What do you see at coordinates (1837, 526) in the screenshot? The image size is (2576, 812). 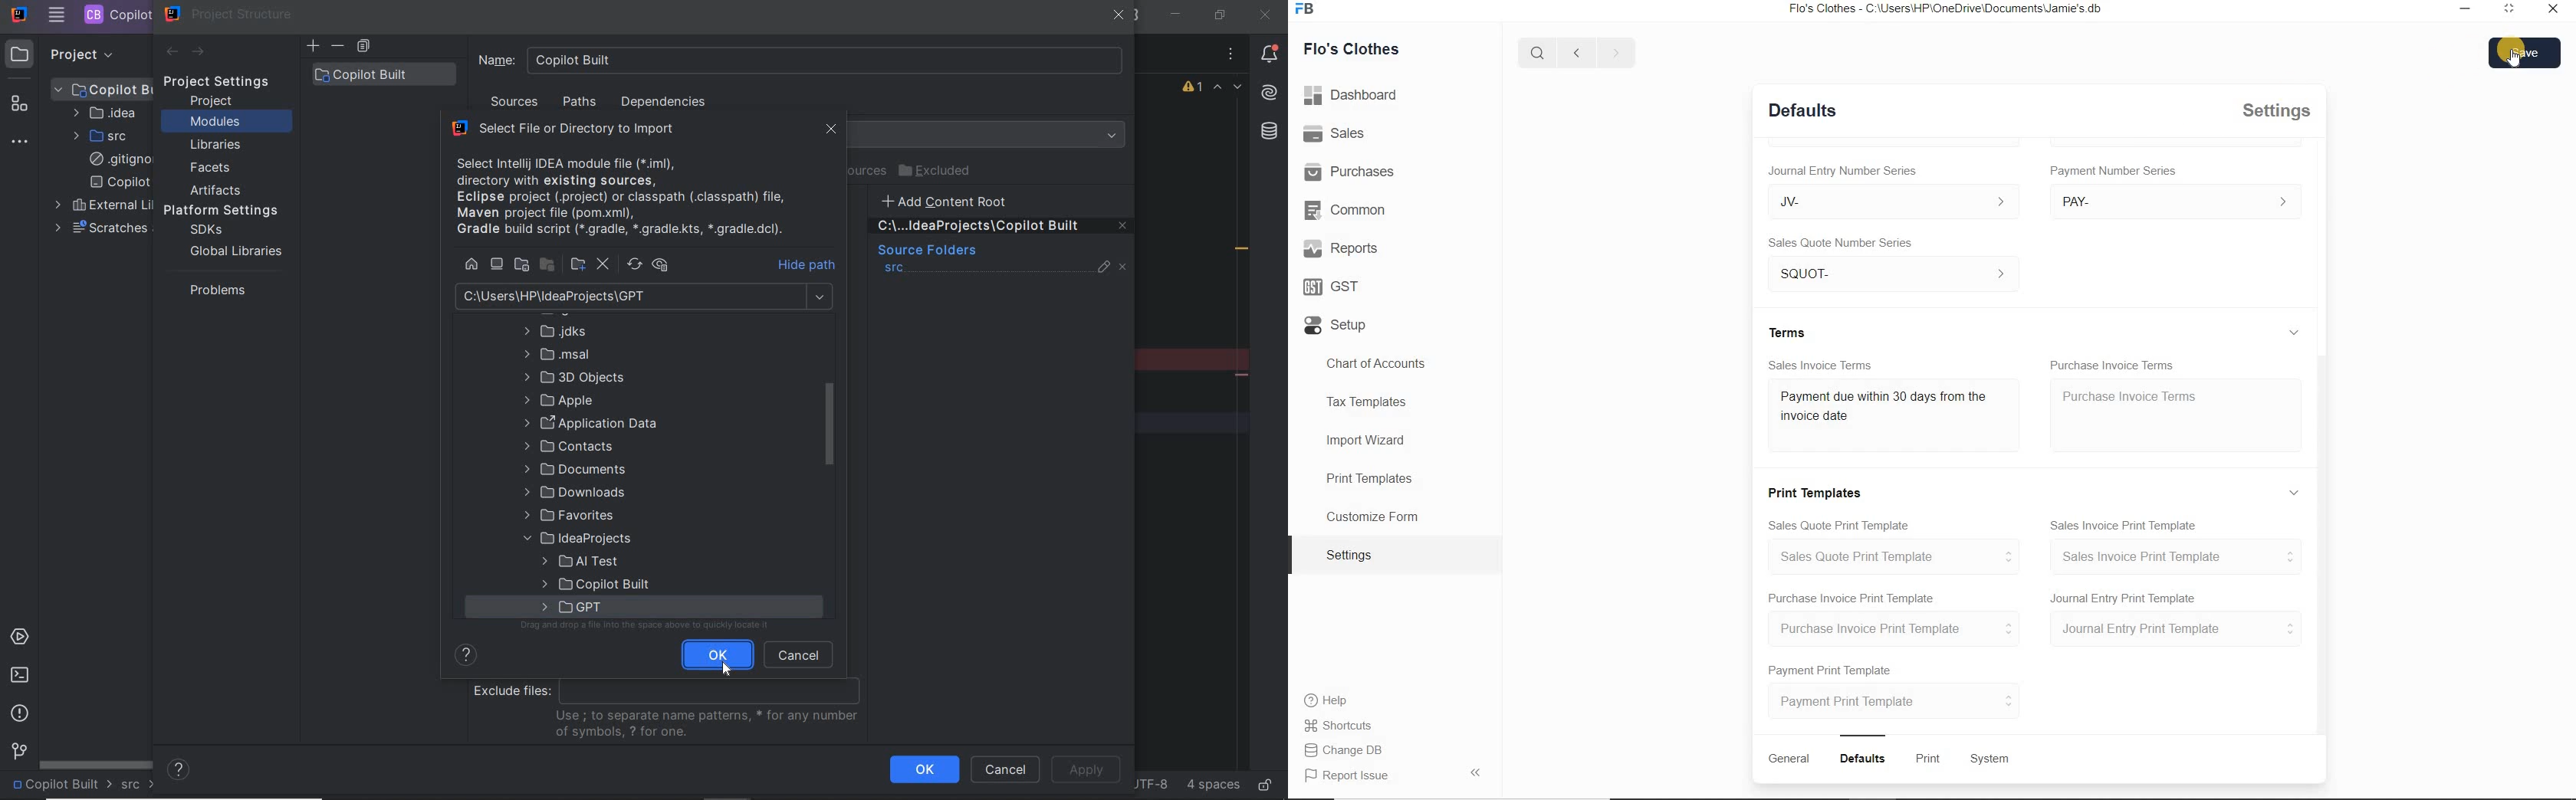 I see `Sales Quote Print Template` at bounding box center [1837, 526].